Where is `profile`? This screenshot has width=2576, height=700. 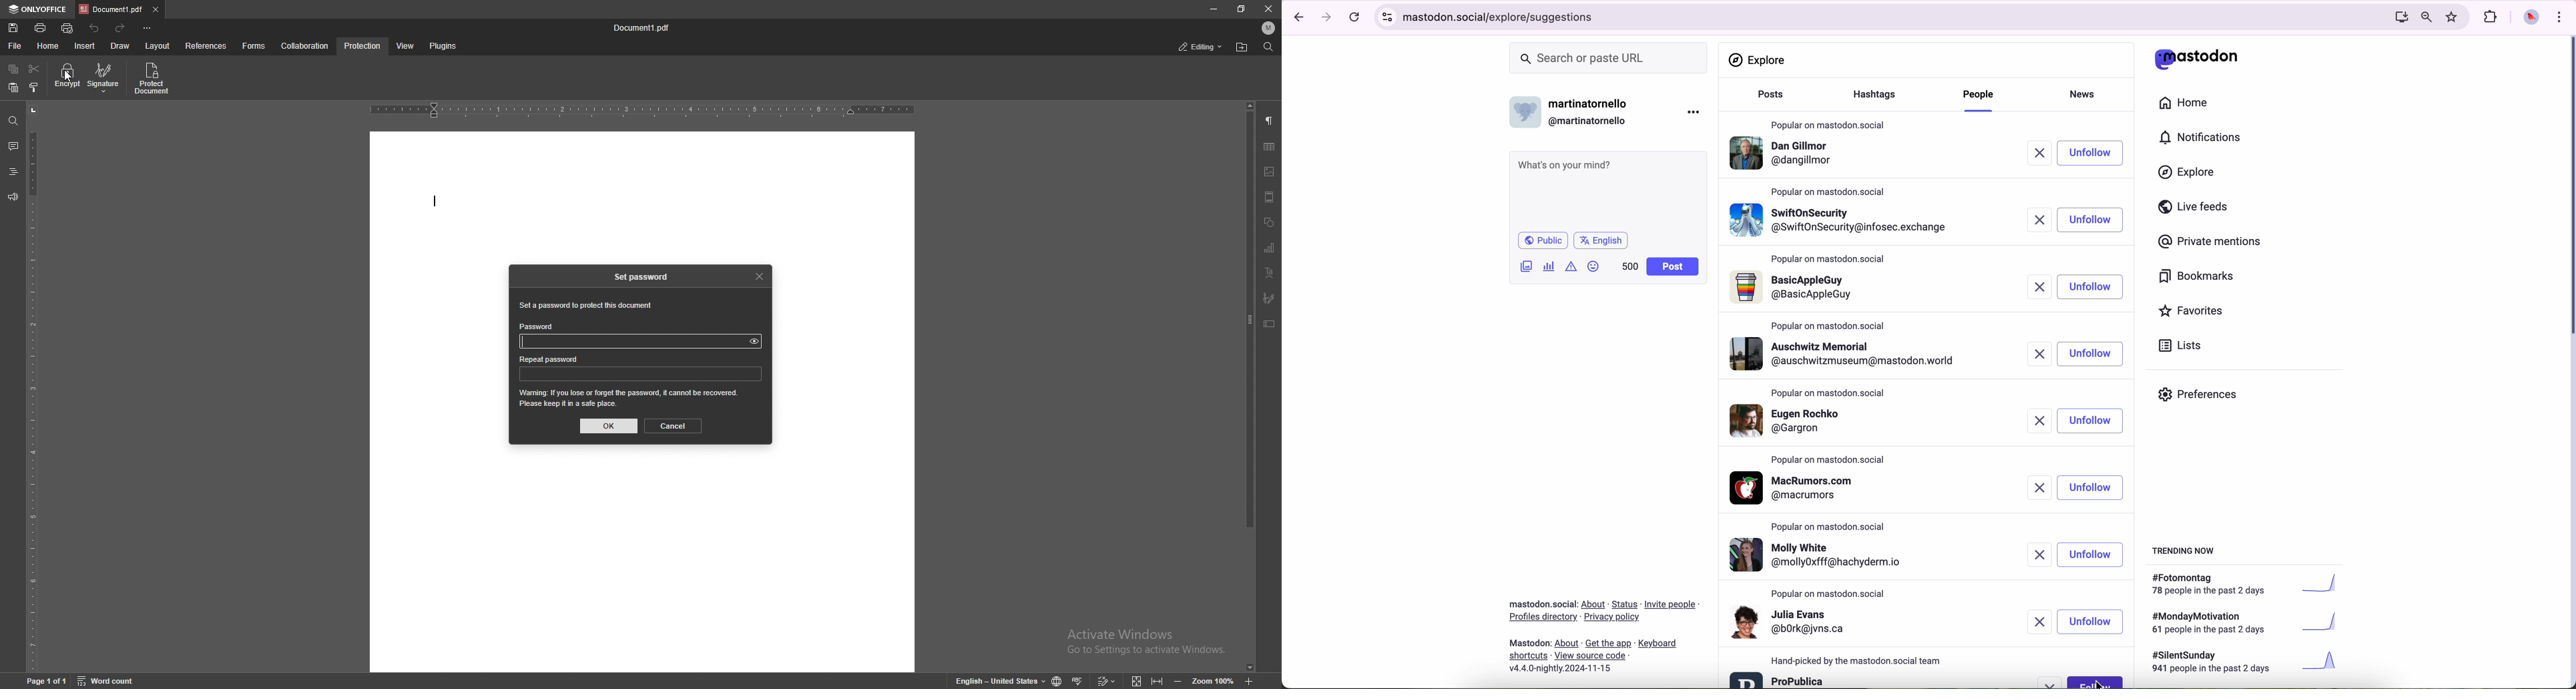
profile is located at coordinates (1798, 420).